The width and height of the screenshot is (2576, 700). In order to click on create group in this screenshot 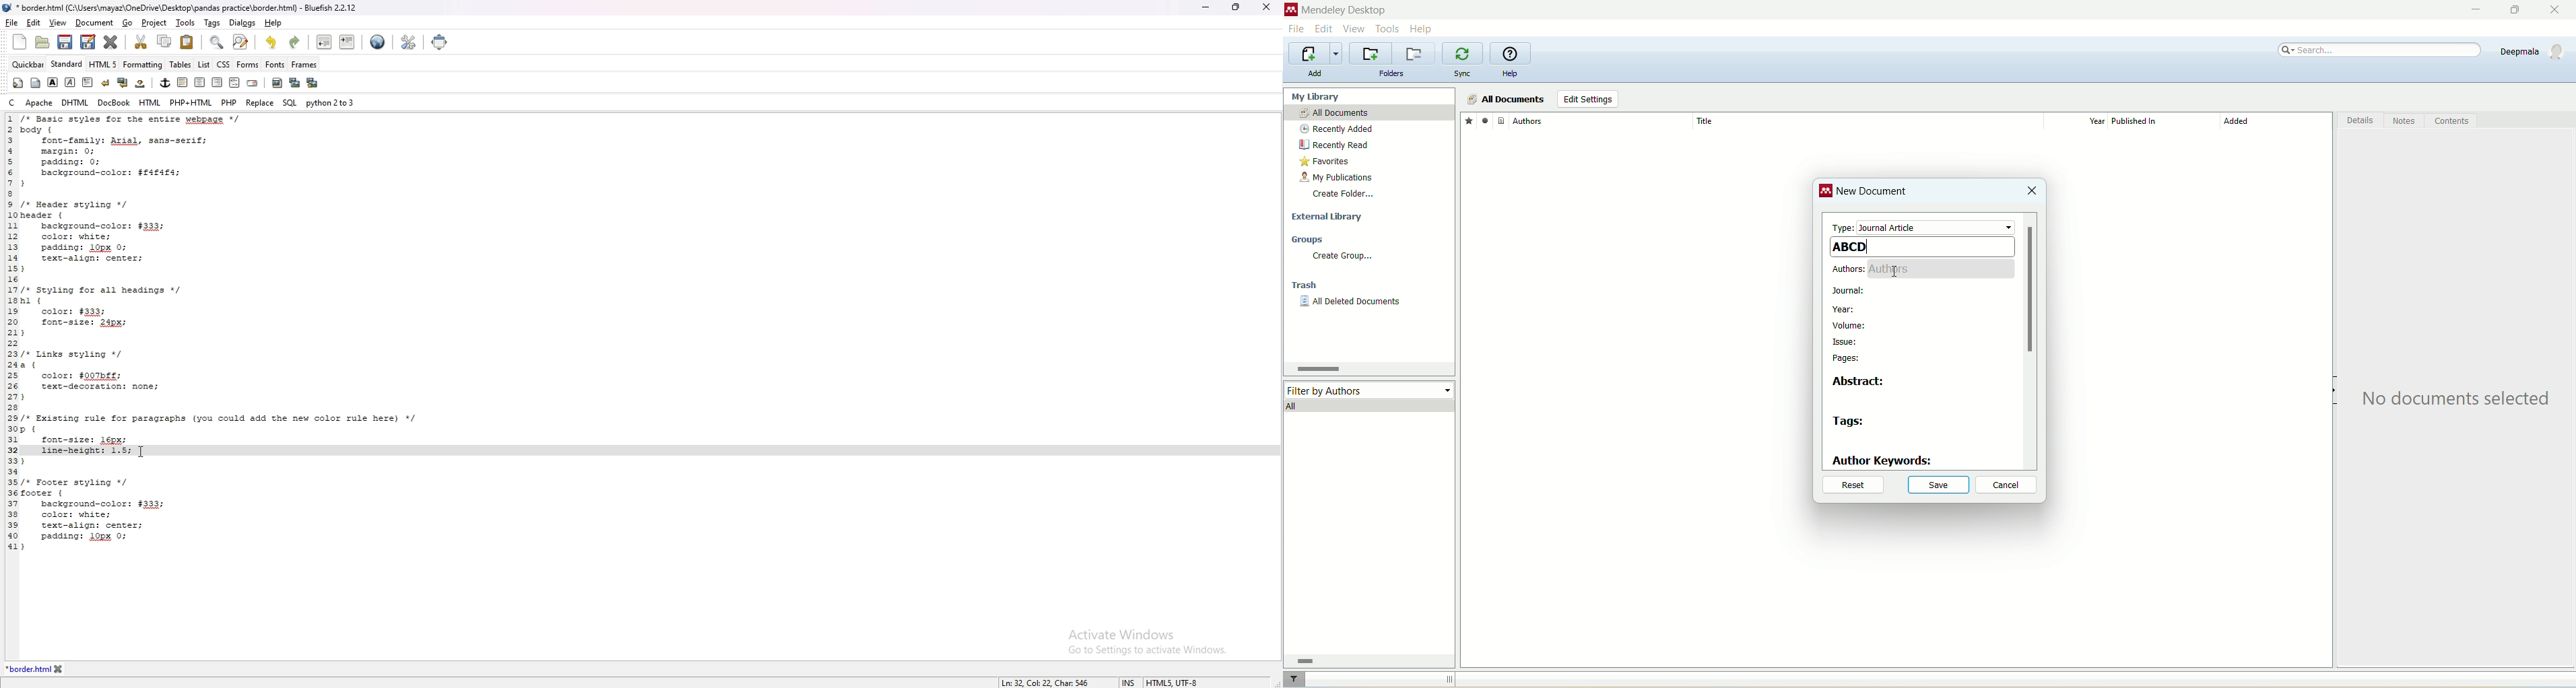, I will do `click(1342, 256)`.